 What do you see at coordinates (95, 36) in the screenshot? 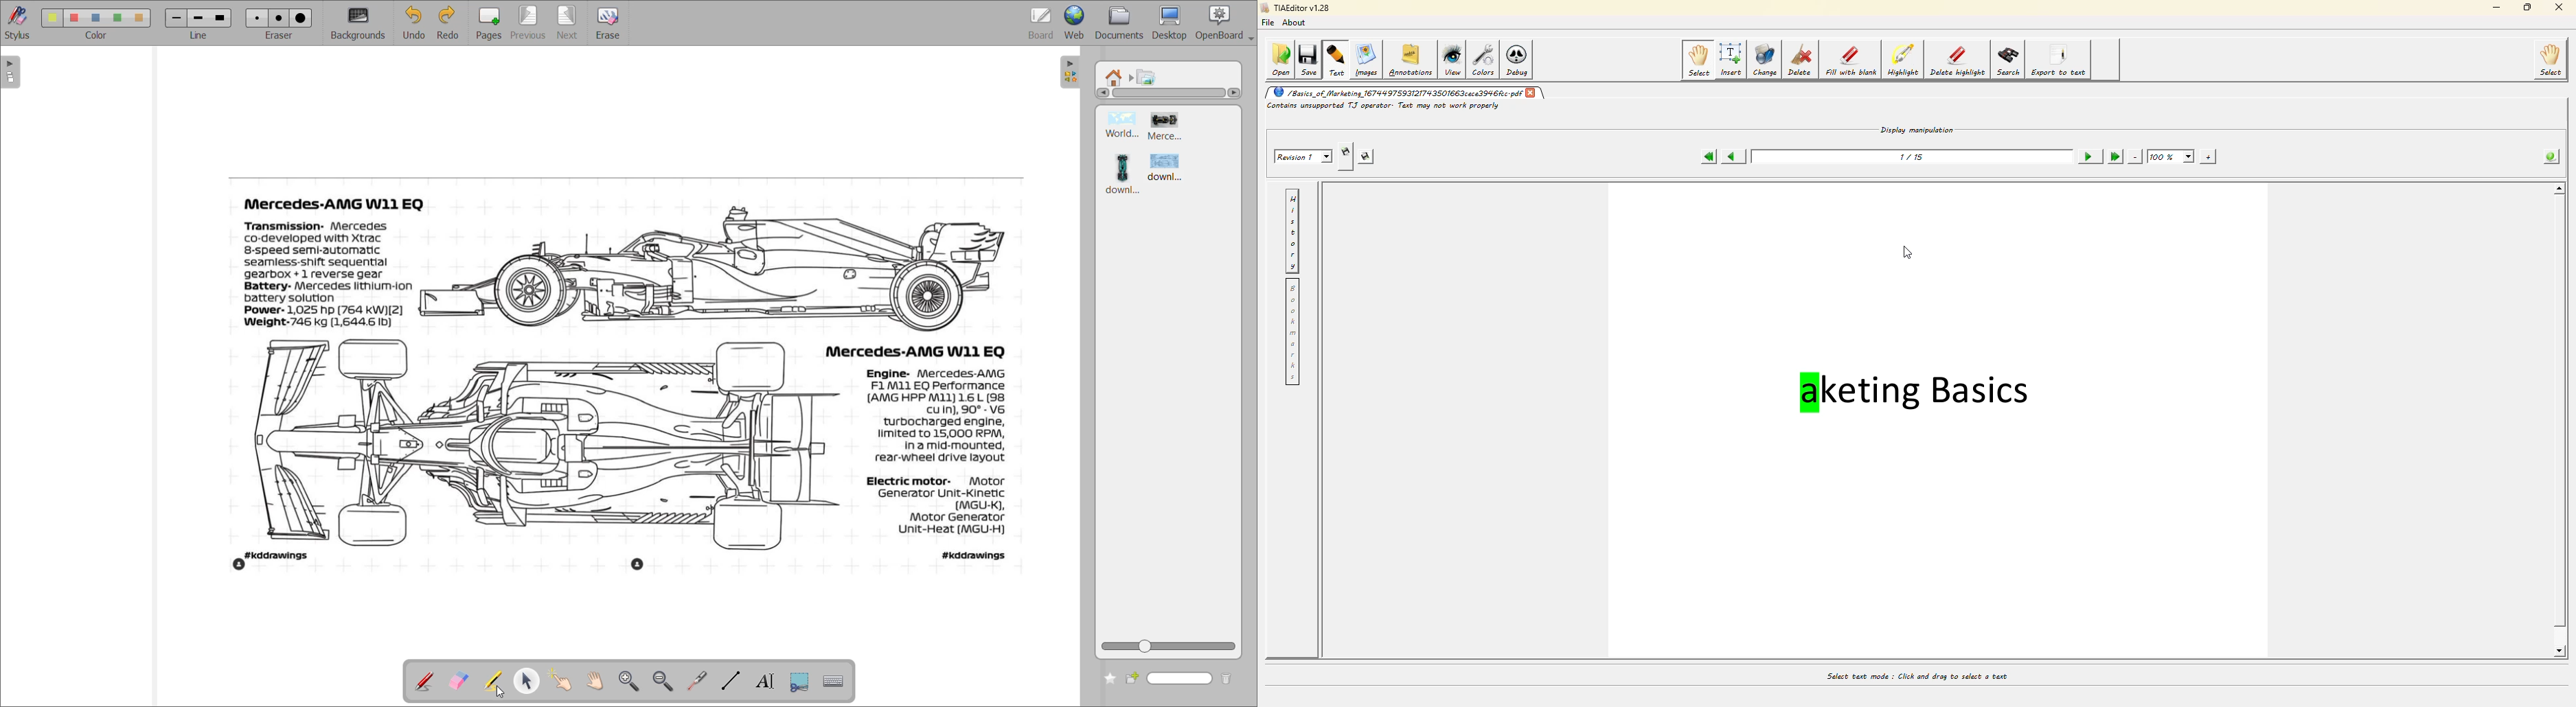
I see `color ` at bounding box center [95, 36].